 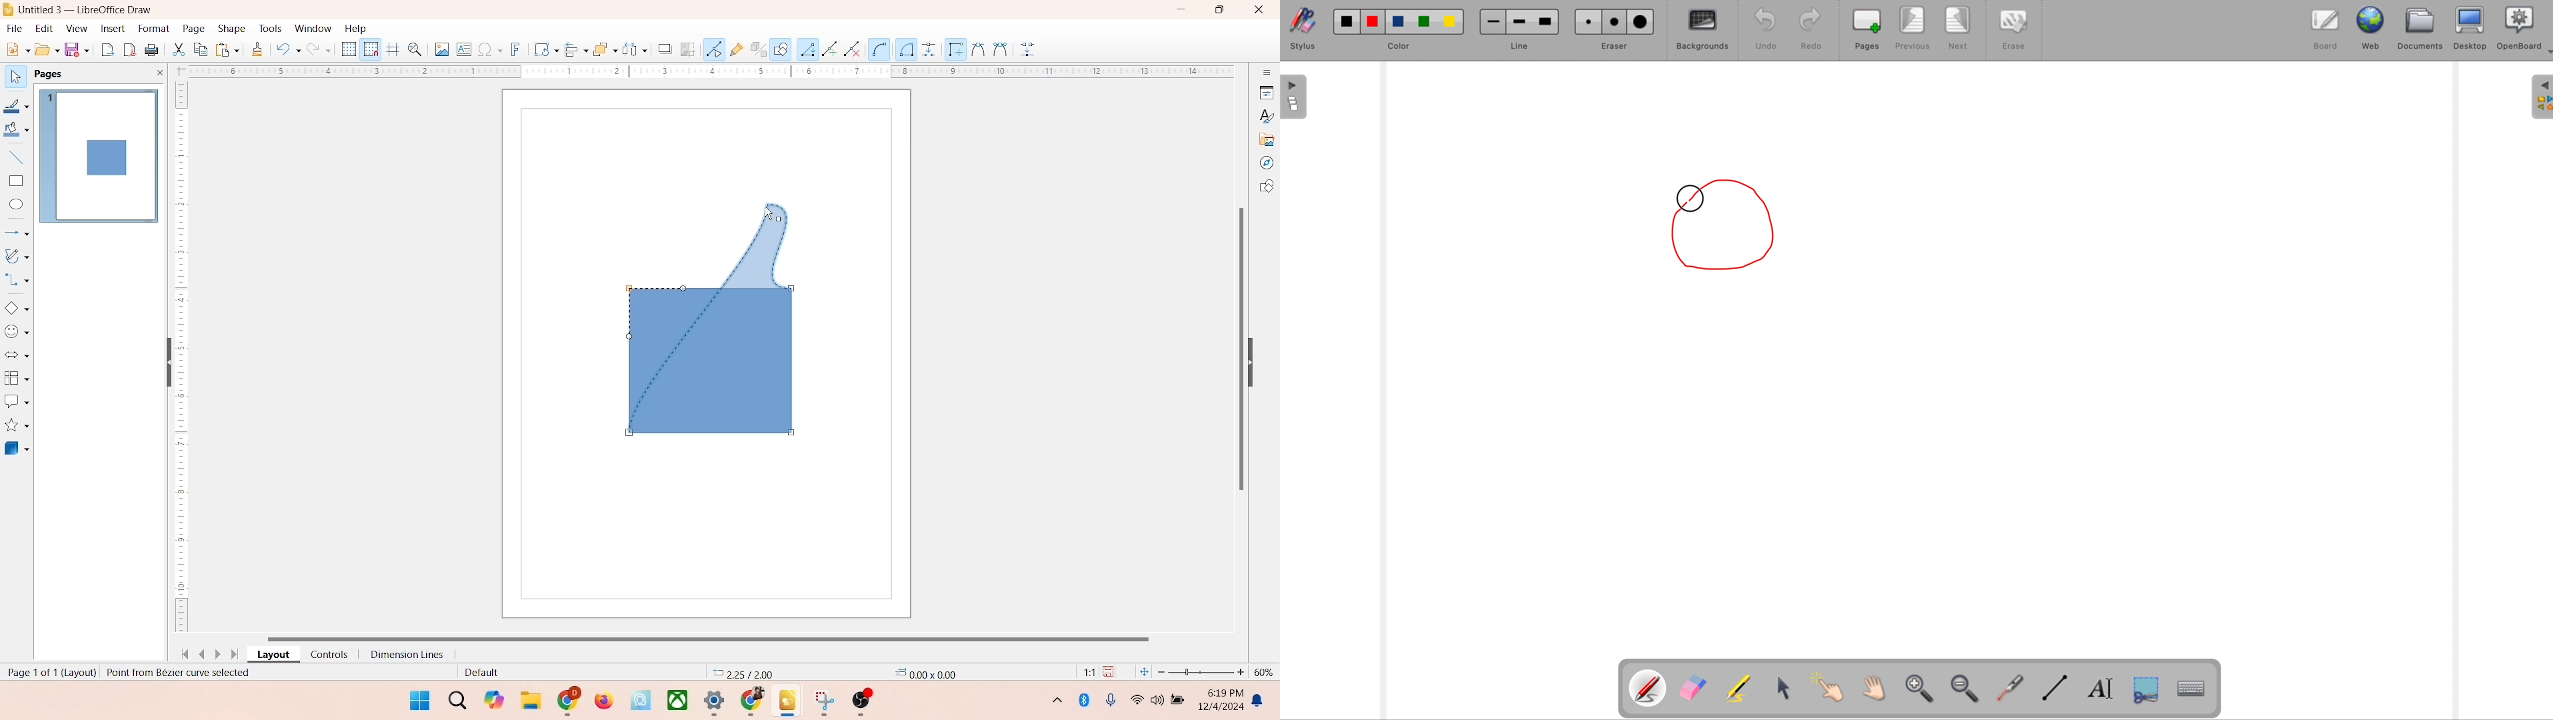 What do you see at coordinates (1202, 672) in the screenshot?
I see `zoom factor` at bounding box center [1202, 672].